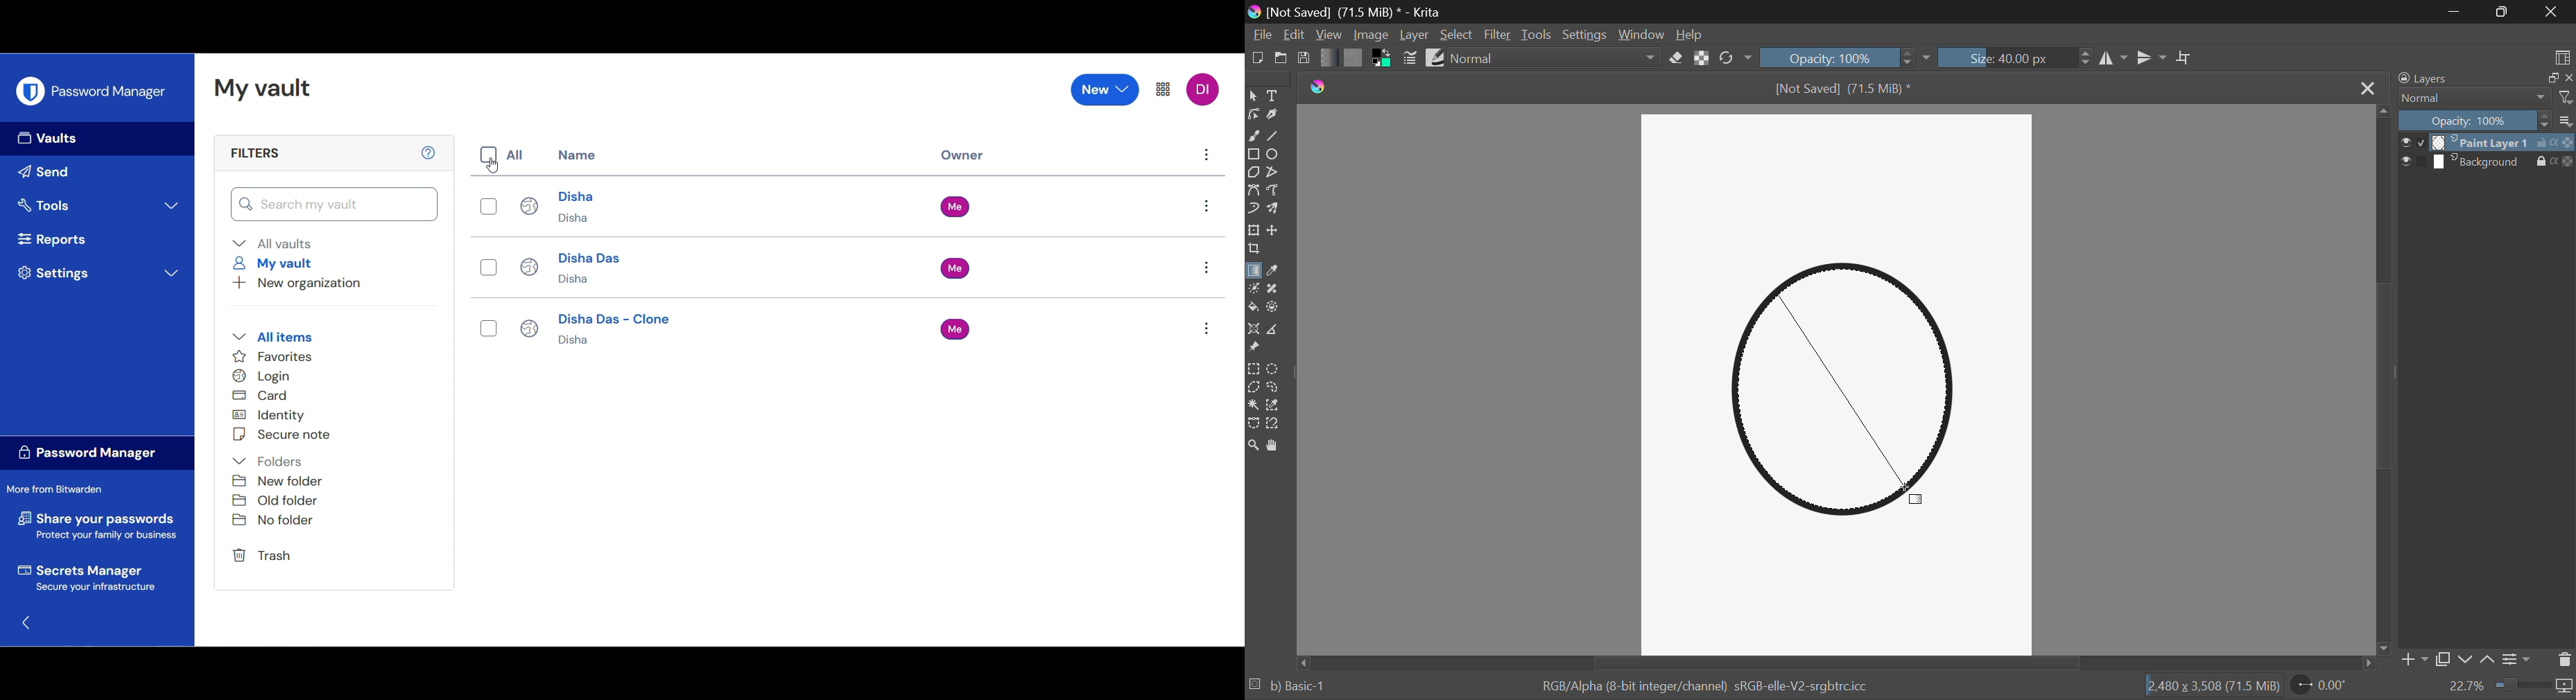 The width and height of the screenshot is (2576, 700). What do you see at coordinates (2473, 121) in the screenshot?
I see `Opacity` at bounding box center [2473, 121].